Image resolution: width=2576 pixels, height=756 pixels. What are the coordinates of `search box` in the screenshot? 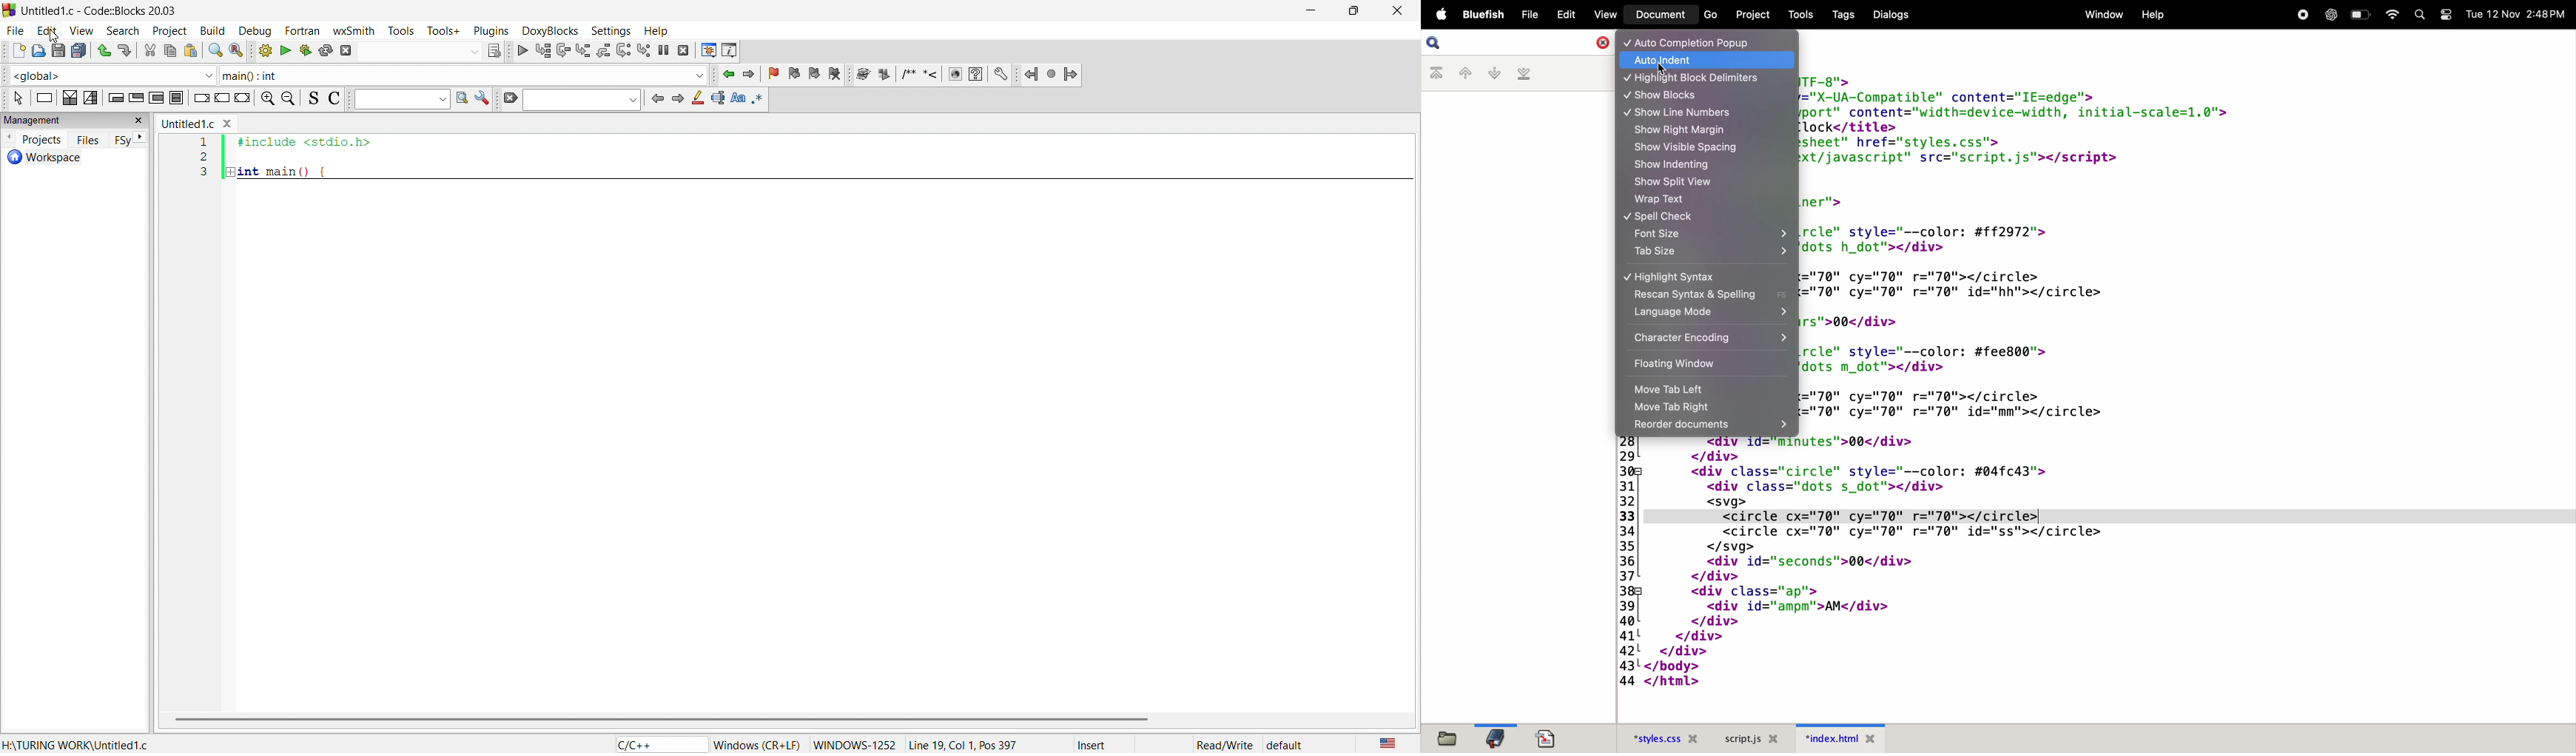 It's located at (397, 100).